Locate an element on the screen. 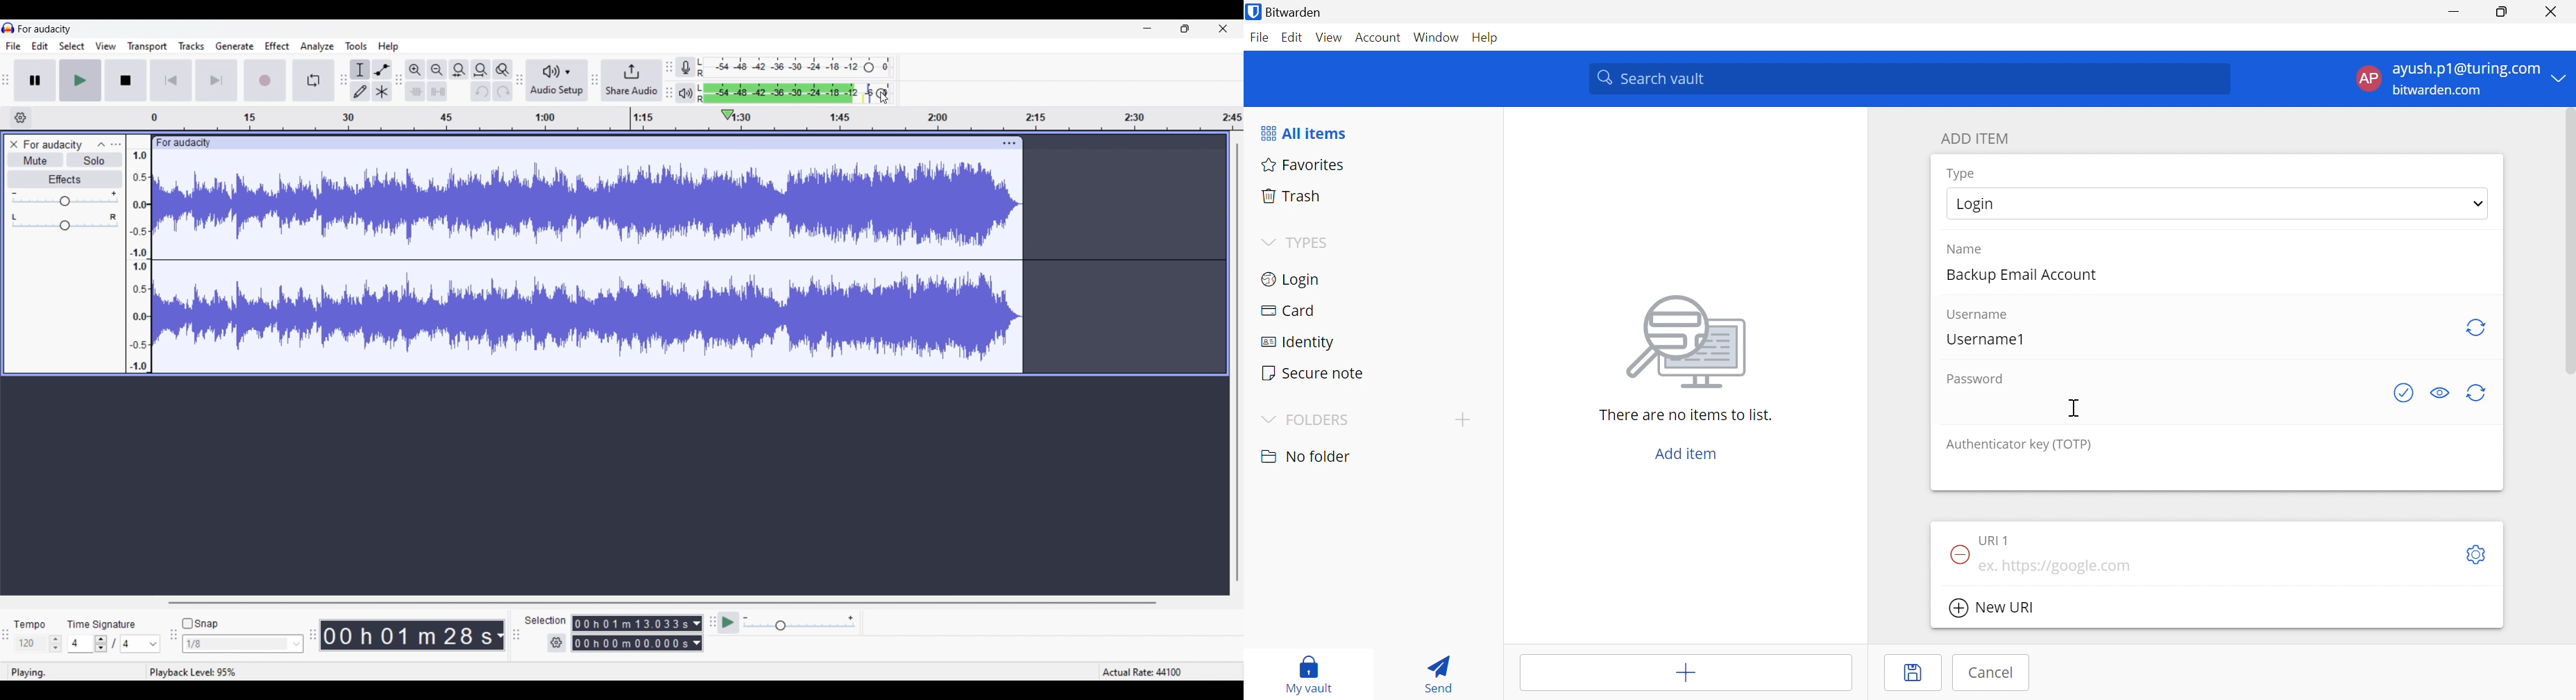  Send is located at coordinates (1442, 673).